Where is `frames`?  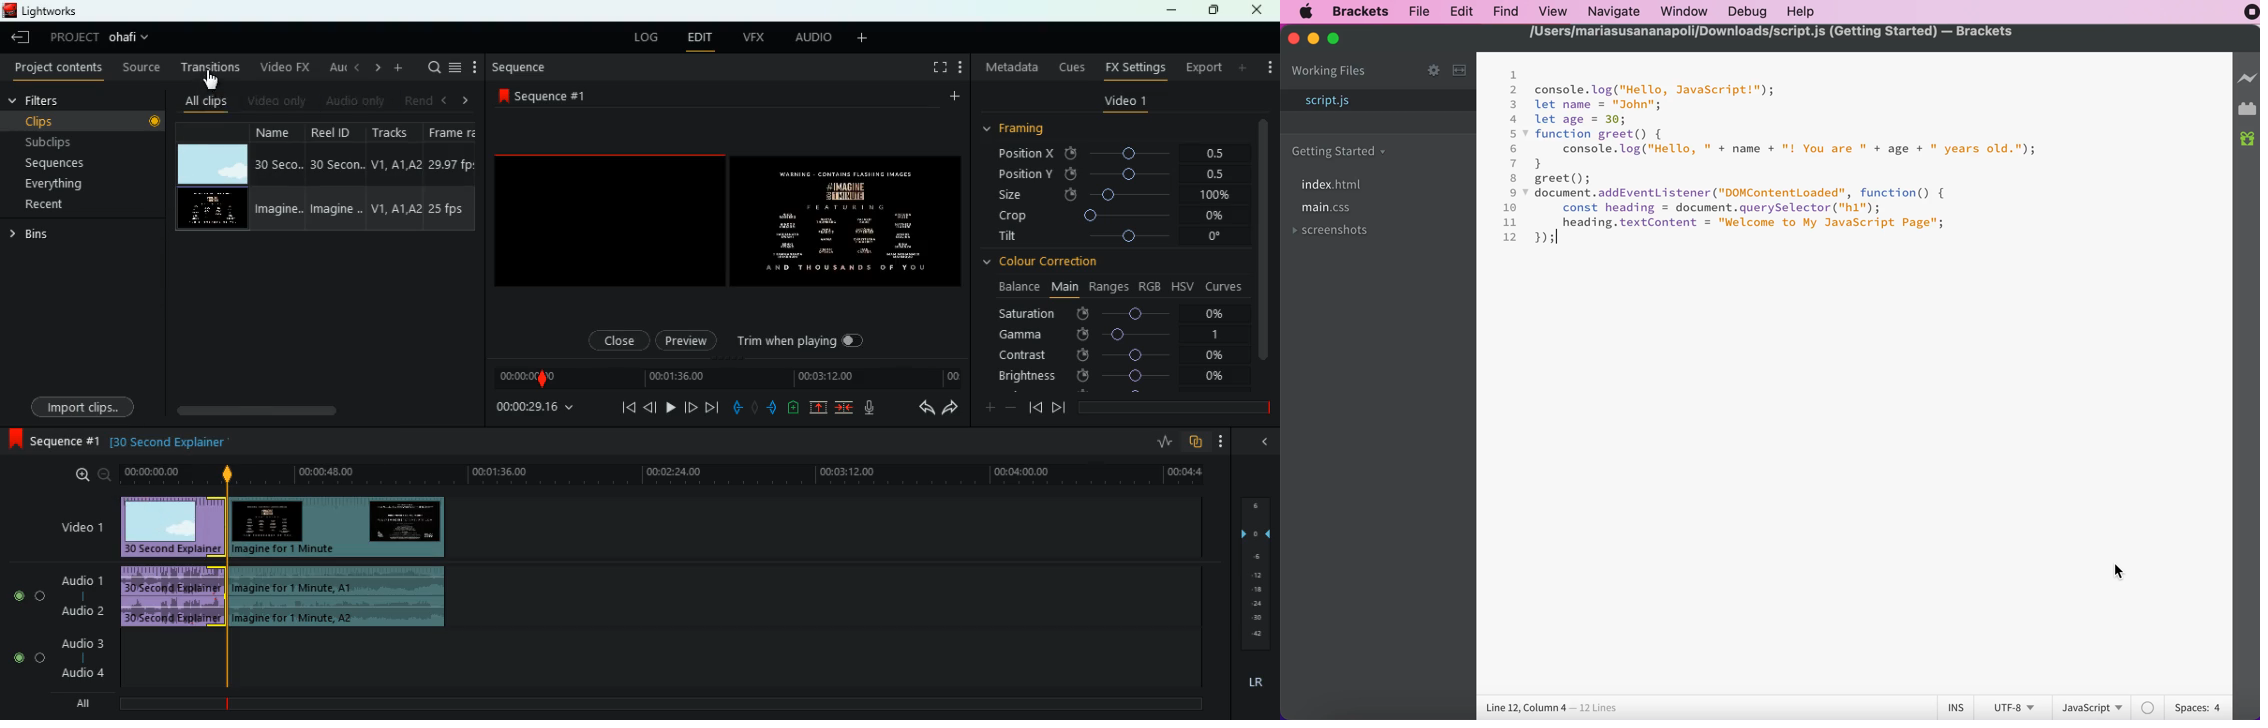
frames is located at coordinates (1253, 574).